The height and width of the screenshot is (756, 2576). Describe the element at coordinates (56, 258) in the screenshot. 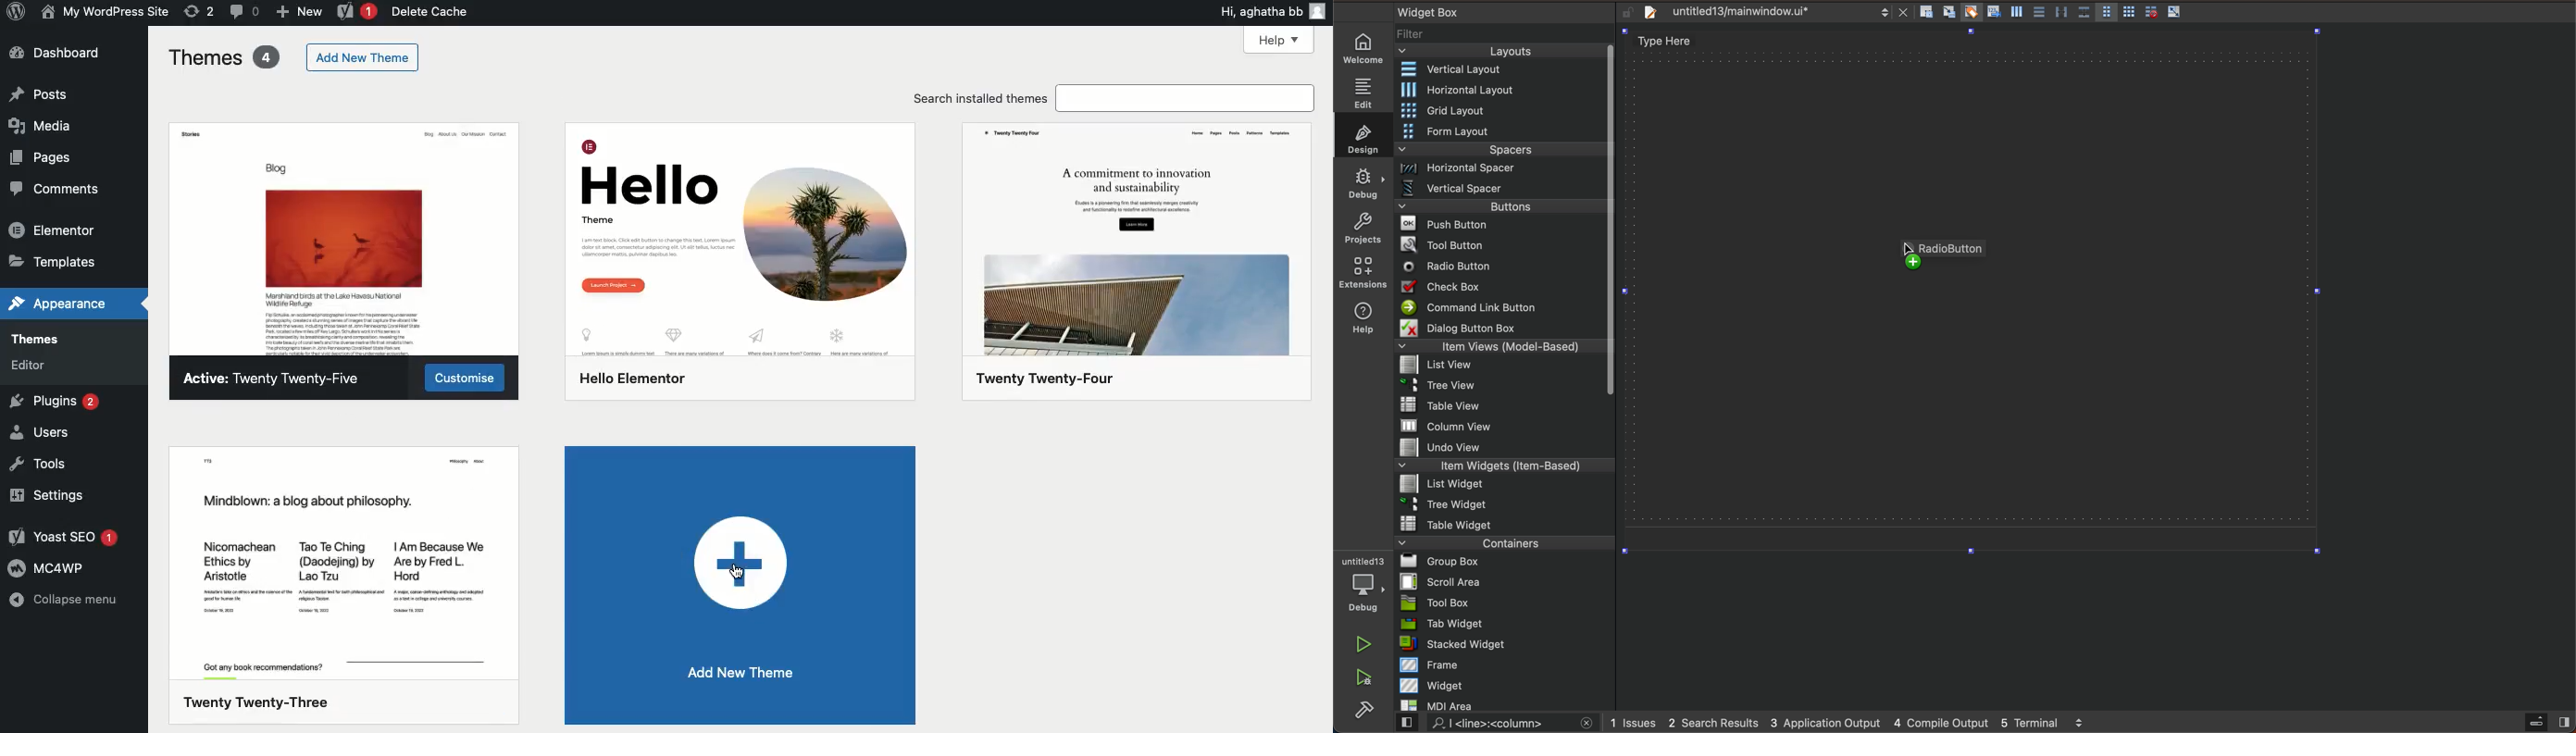

I see `Templates` at that location.